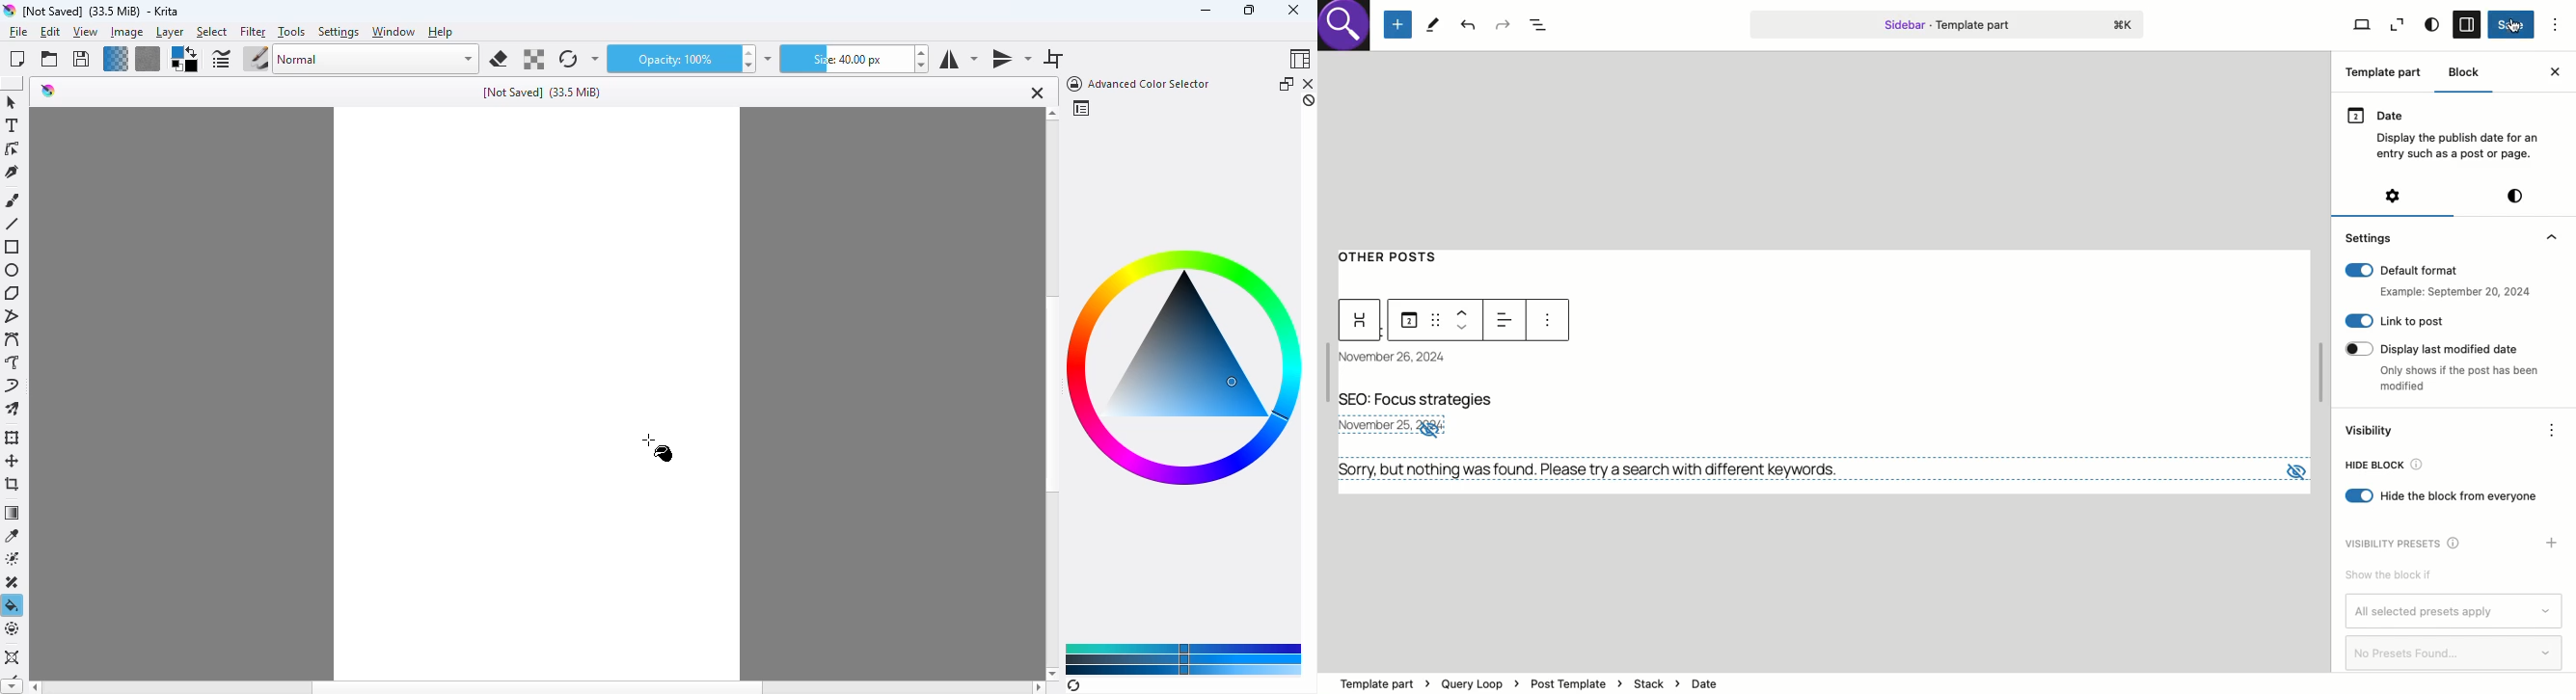 Image resolution: width=2576 pixels, height=700 pixels. What do you see at coordinates (1466, 319) in the screenshot?
I see `Move up down` at bounding box center [1466, 319].